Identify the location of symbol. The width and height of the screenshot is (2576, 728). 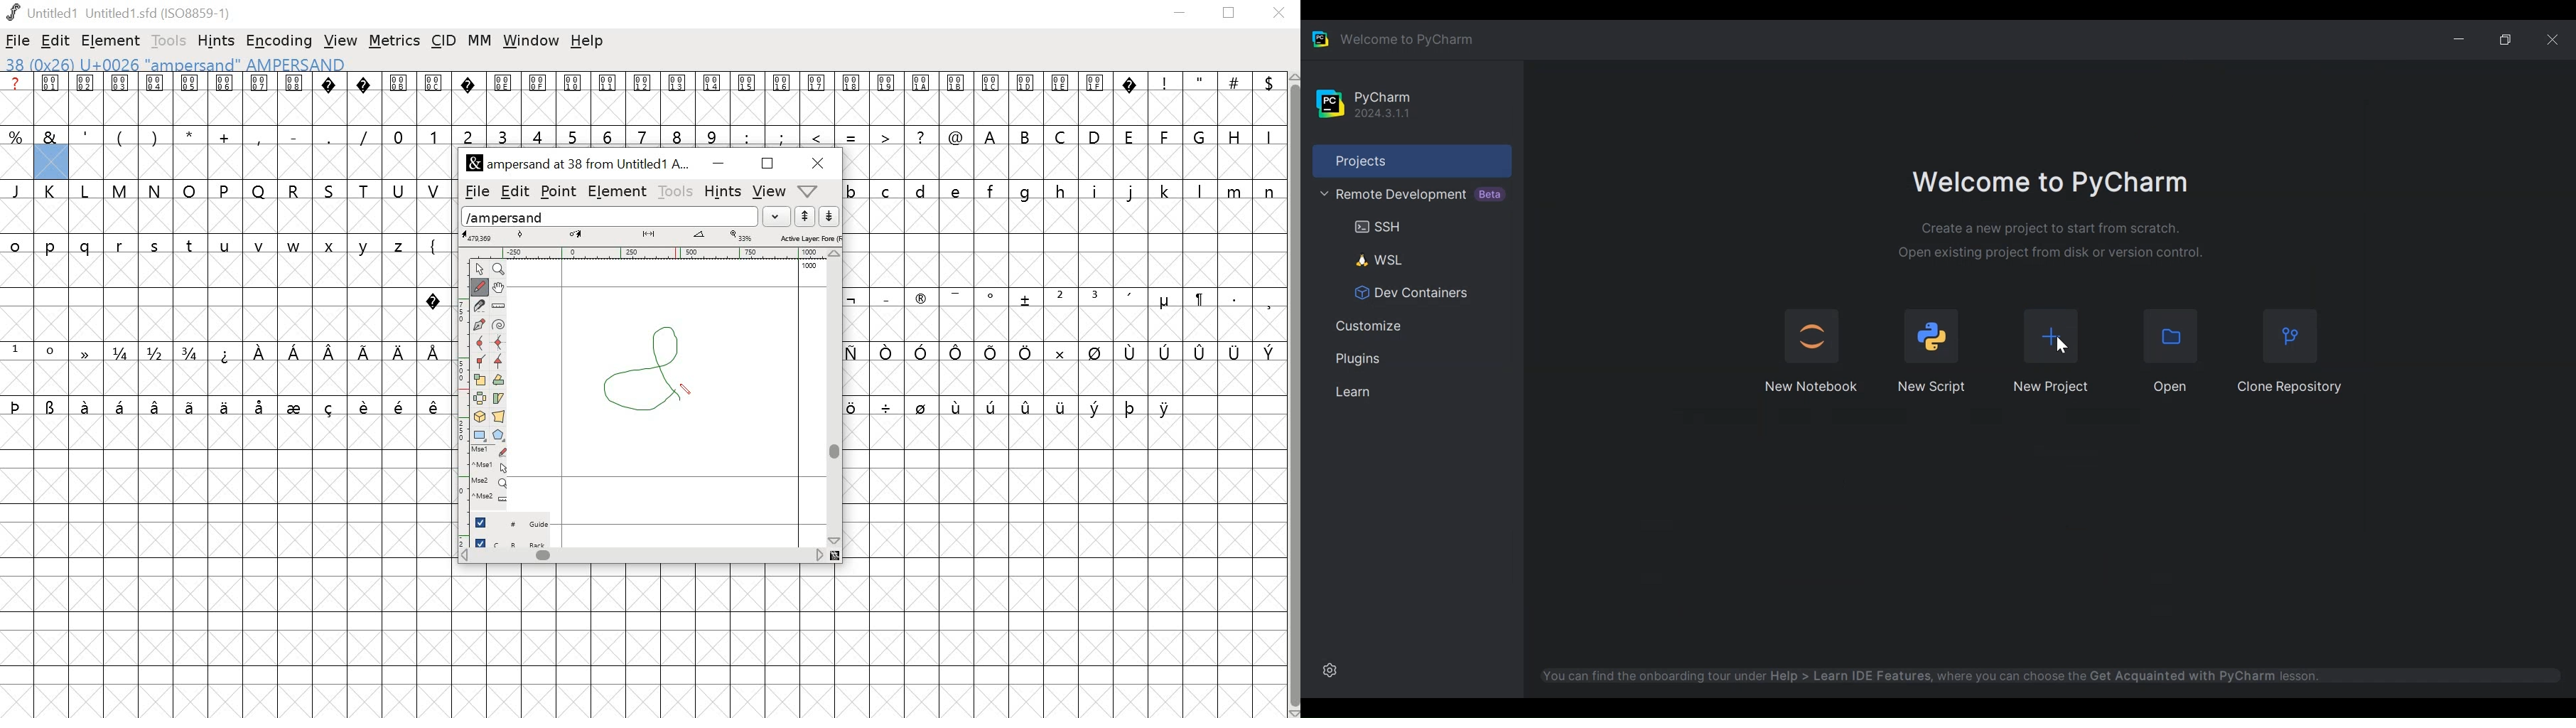
(1057, 351).